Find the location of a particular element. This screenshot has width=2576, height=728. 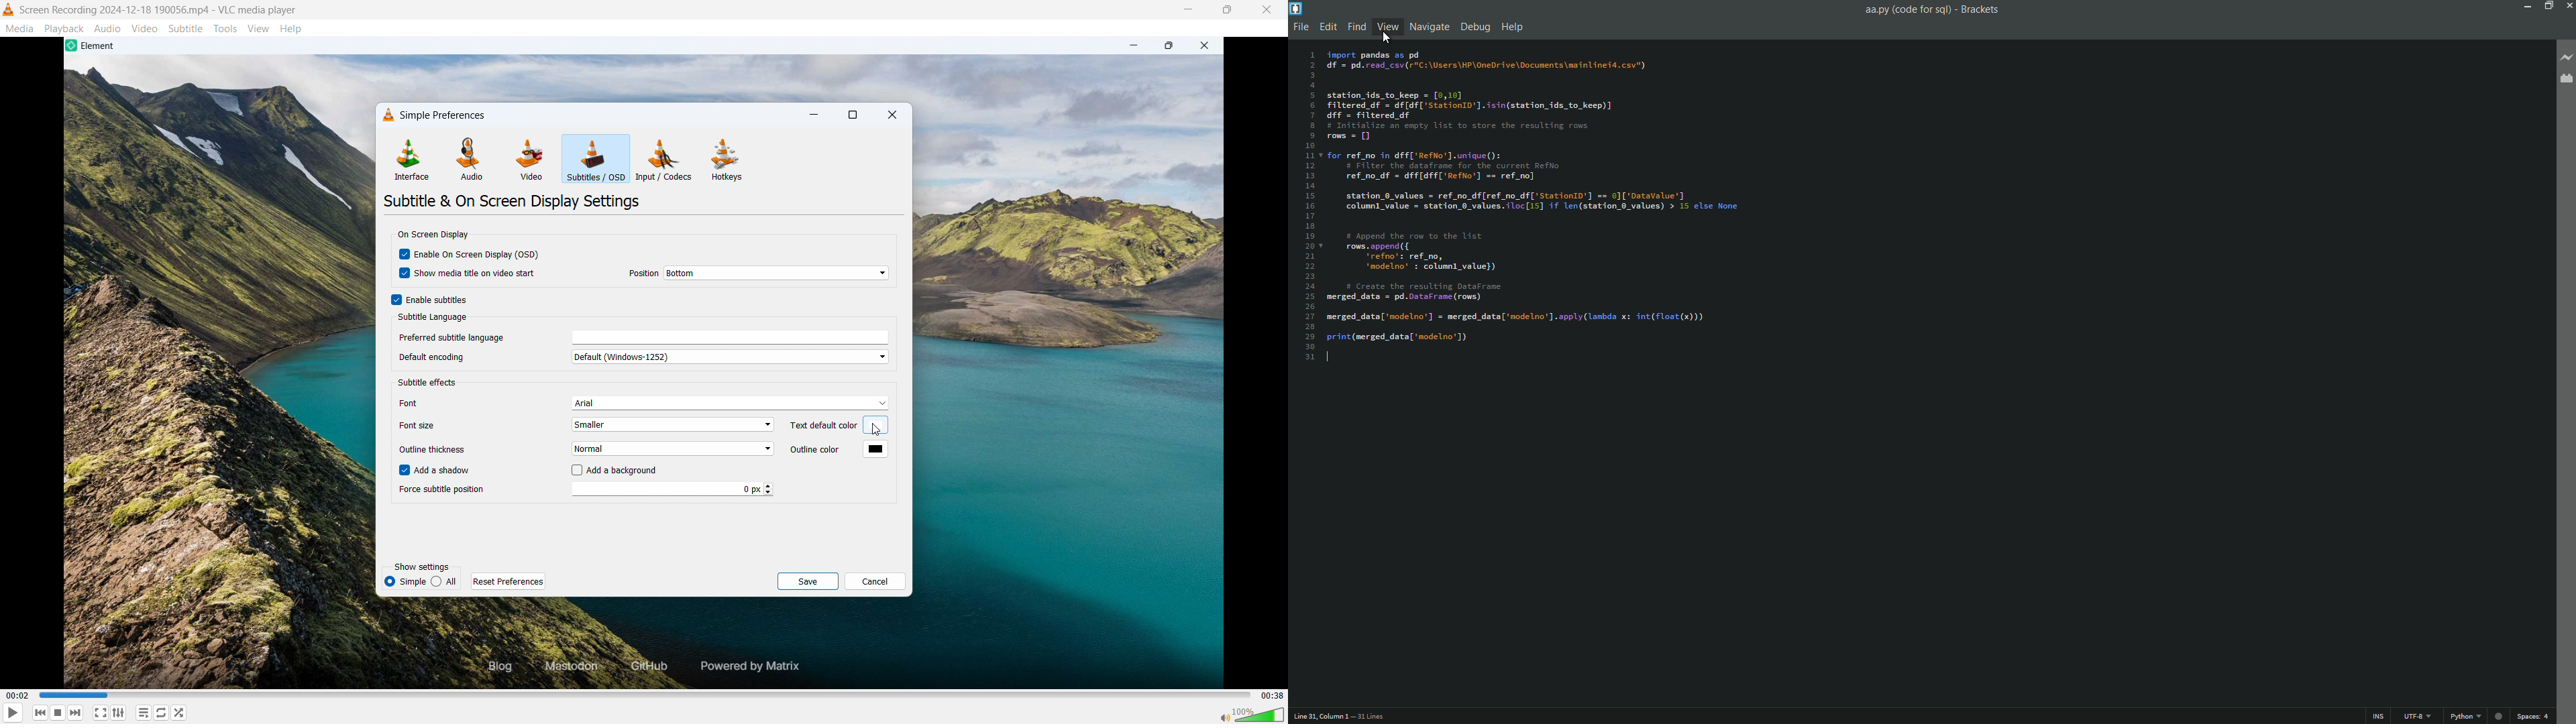

Subtitle language  is located at coordinates (430, 318).